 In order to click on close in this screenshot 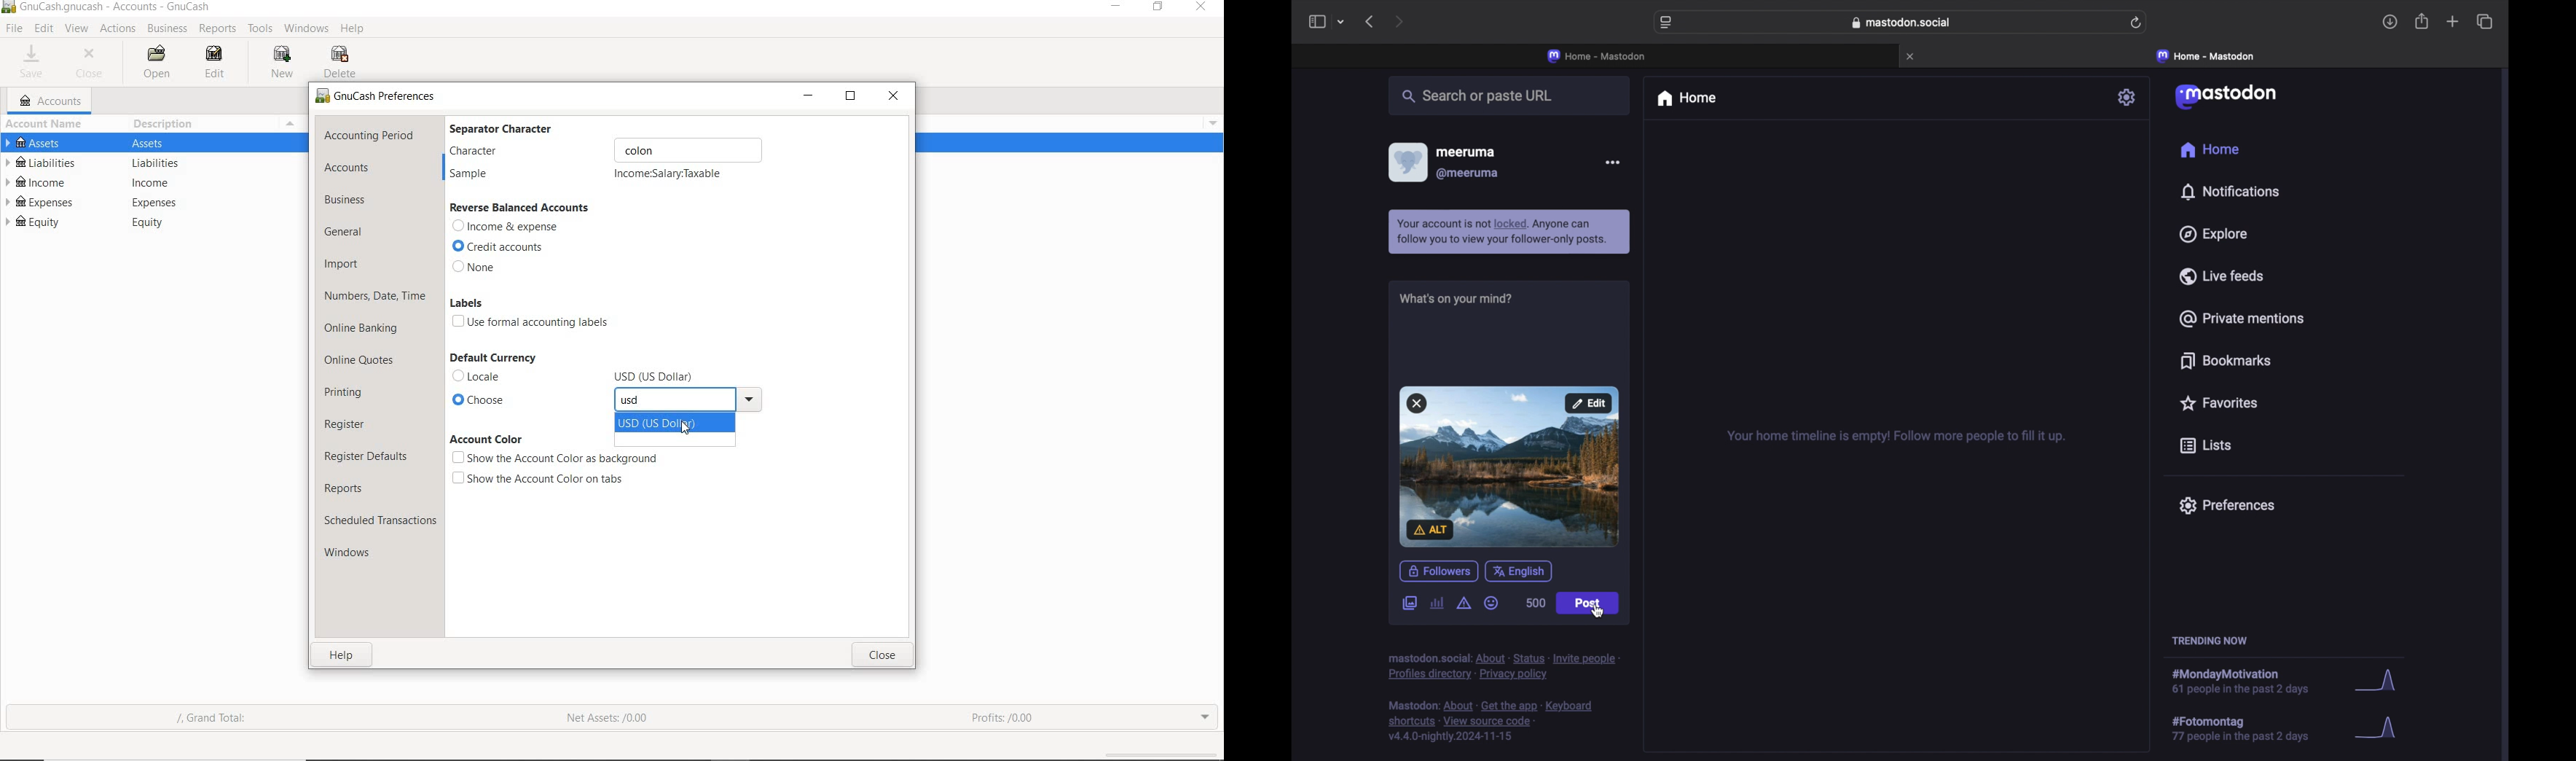, I will do `click(895, 95)`.